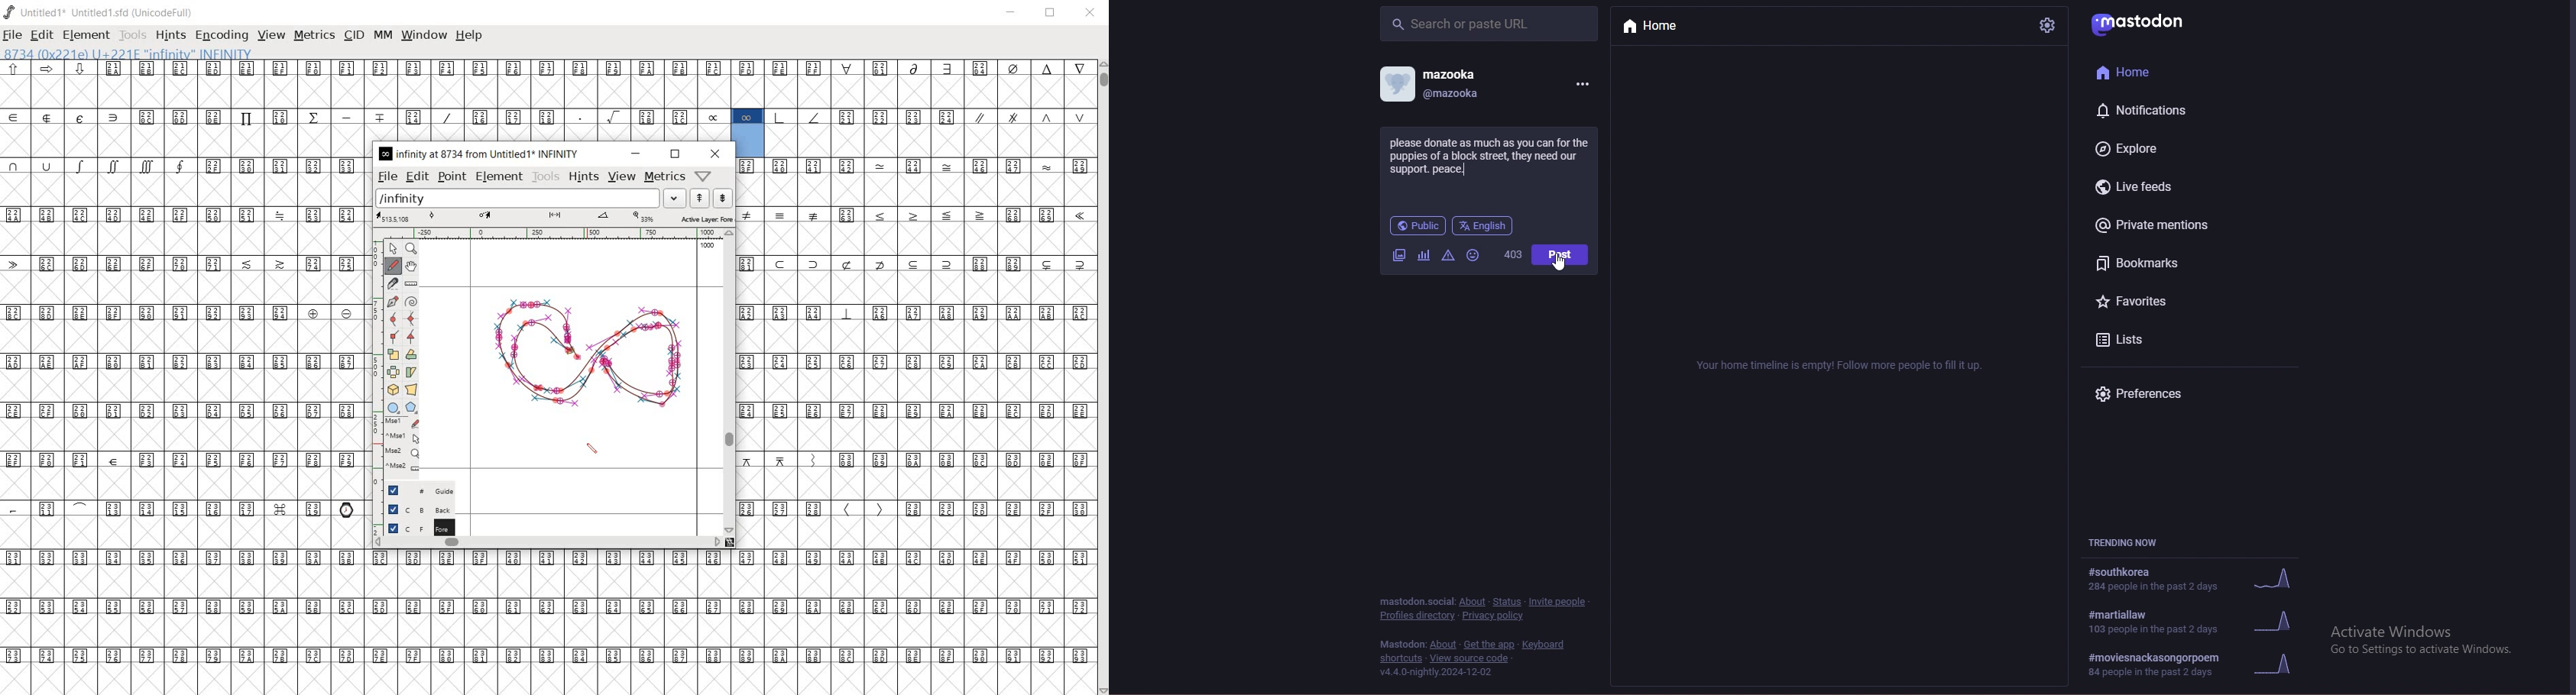  What do you see at coordinates (392, 282) in the screenshot?
I see `cut splines in two` at bounding box center [392, 282].